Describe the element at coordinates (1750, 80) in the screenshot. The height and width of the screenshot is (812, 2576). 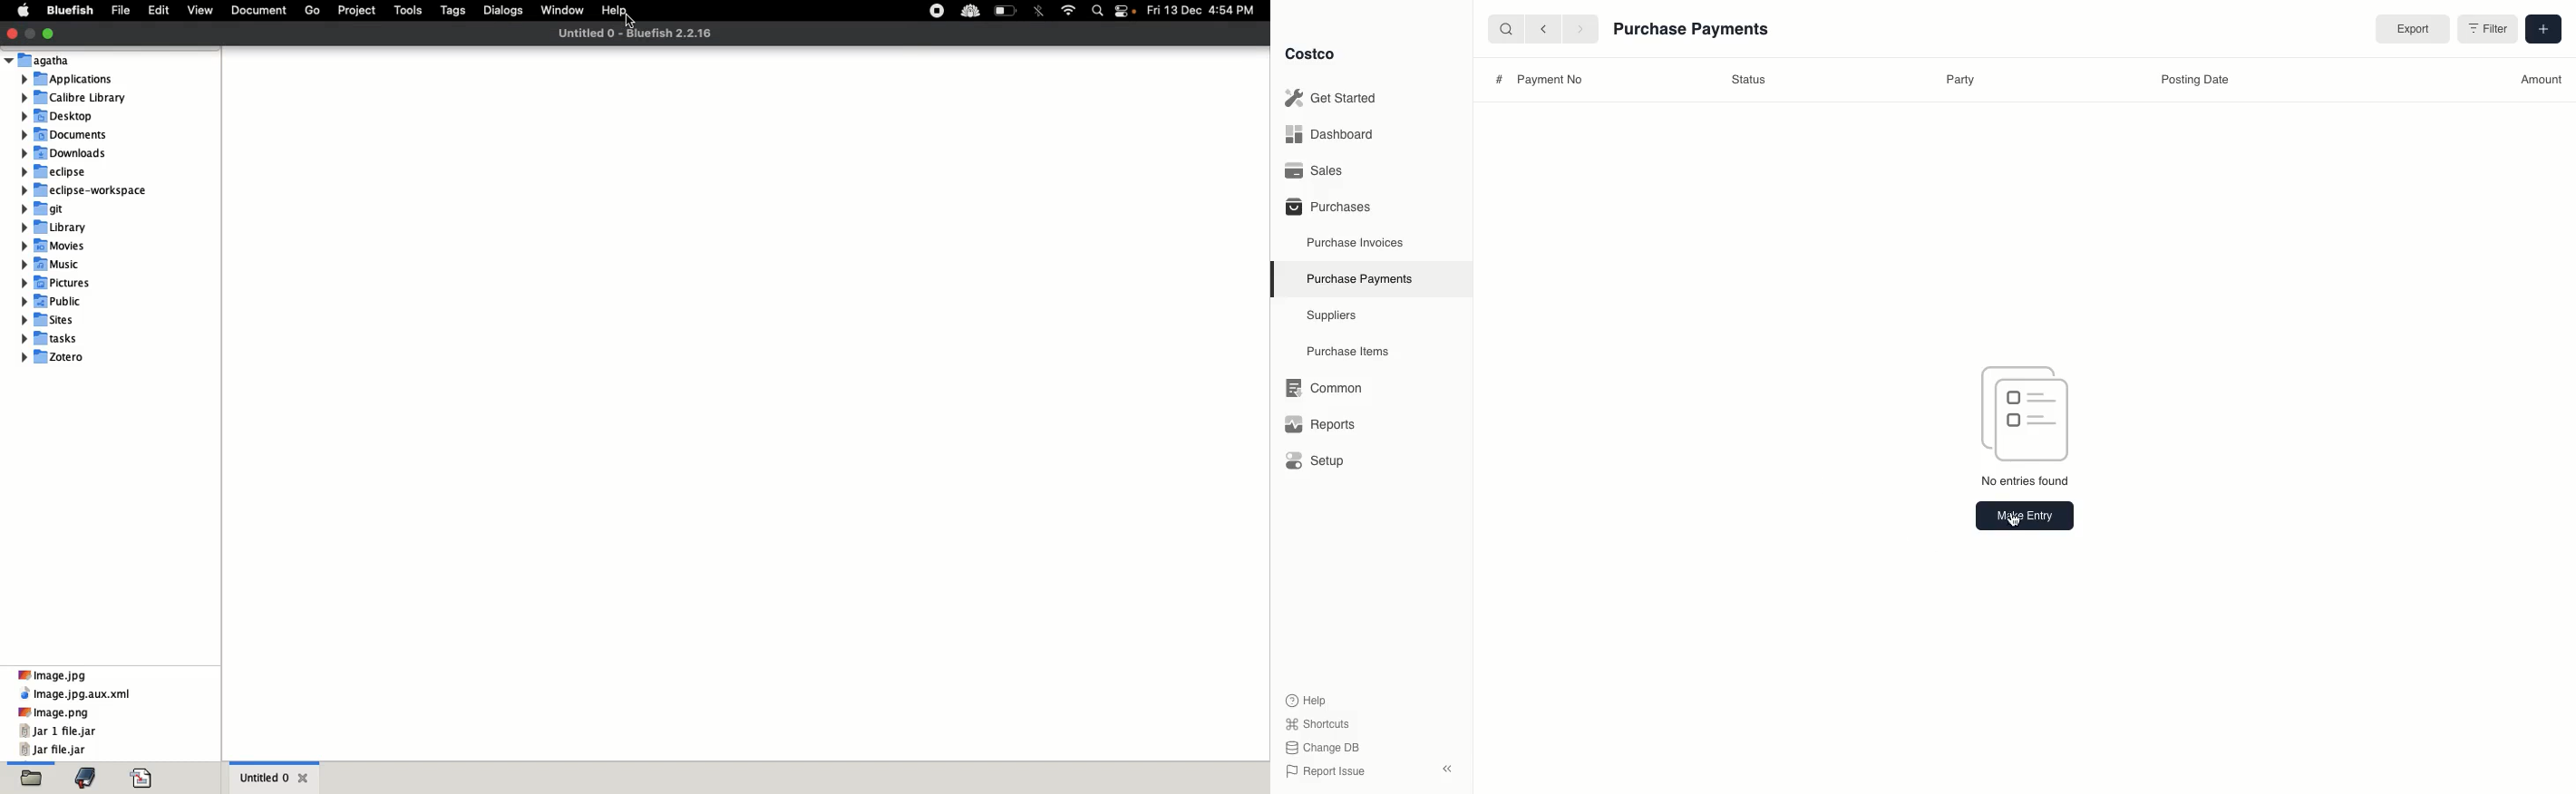
I see `Status` at that location.